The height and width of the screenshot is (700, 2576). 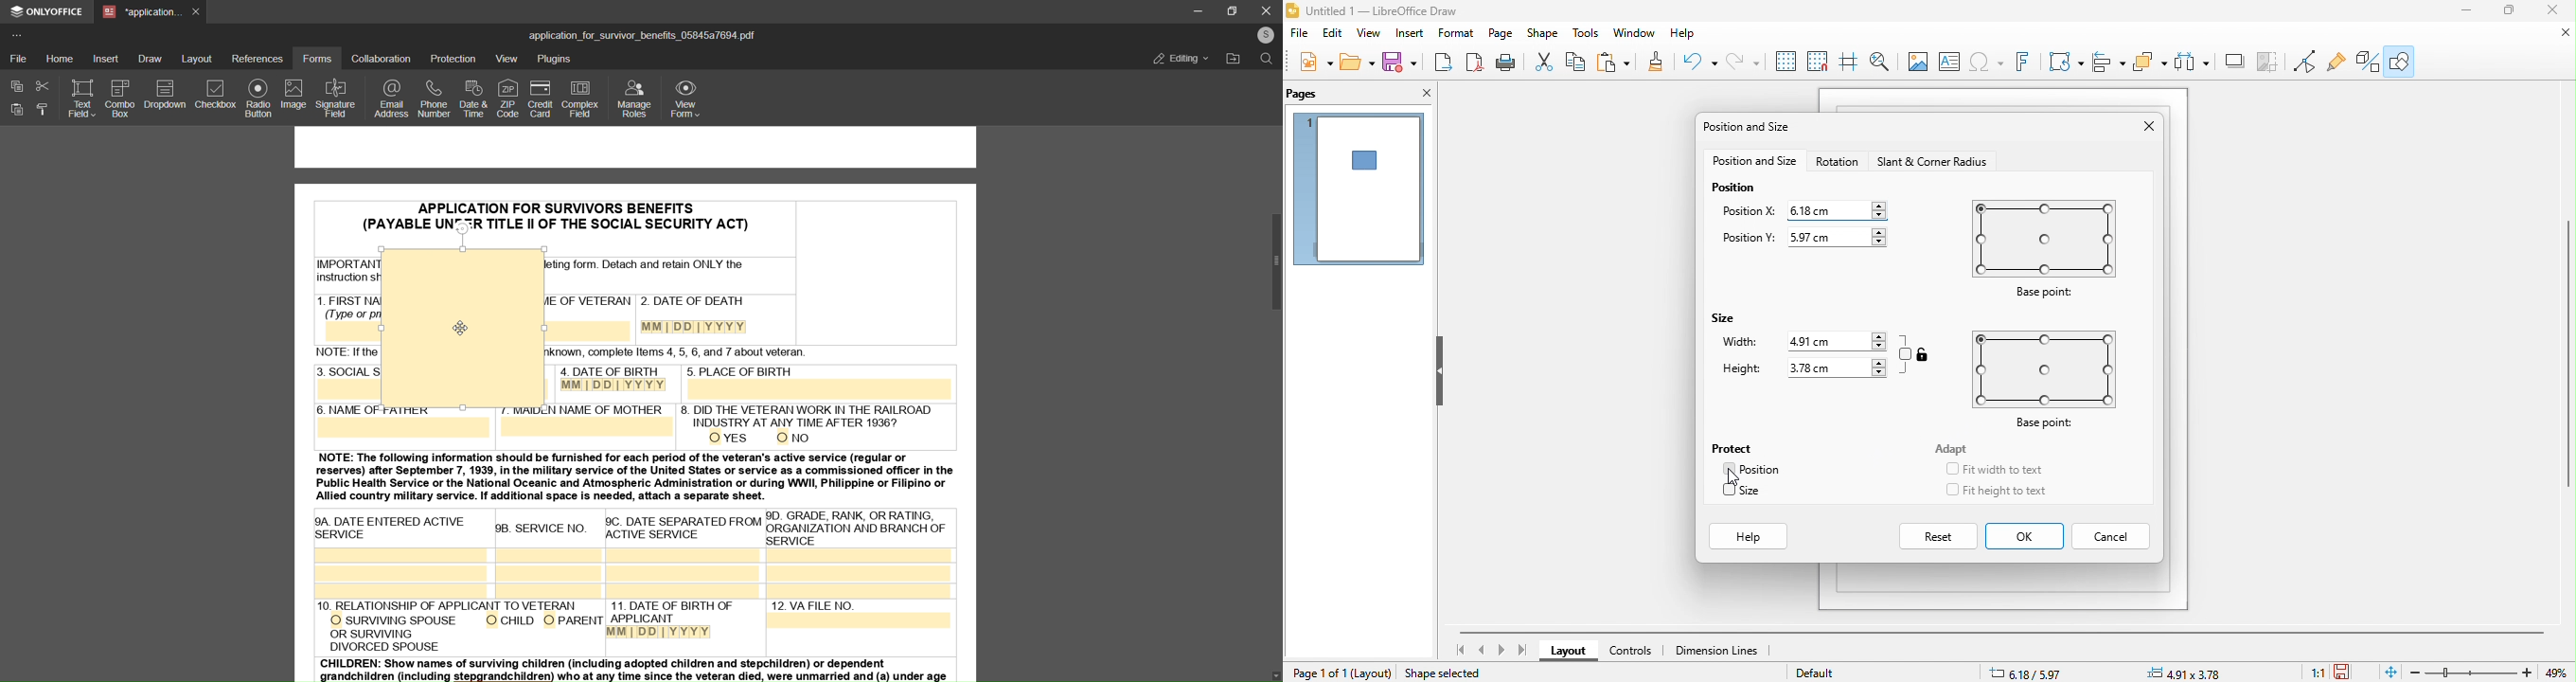 I want to click on complex field, so click(x=579, y=100).